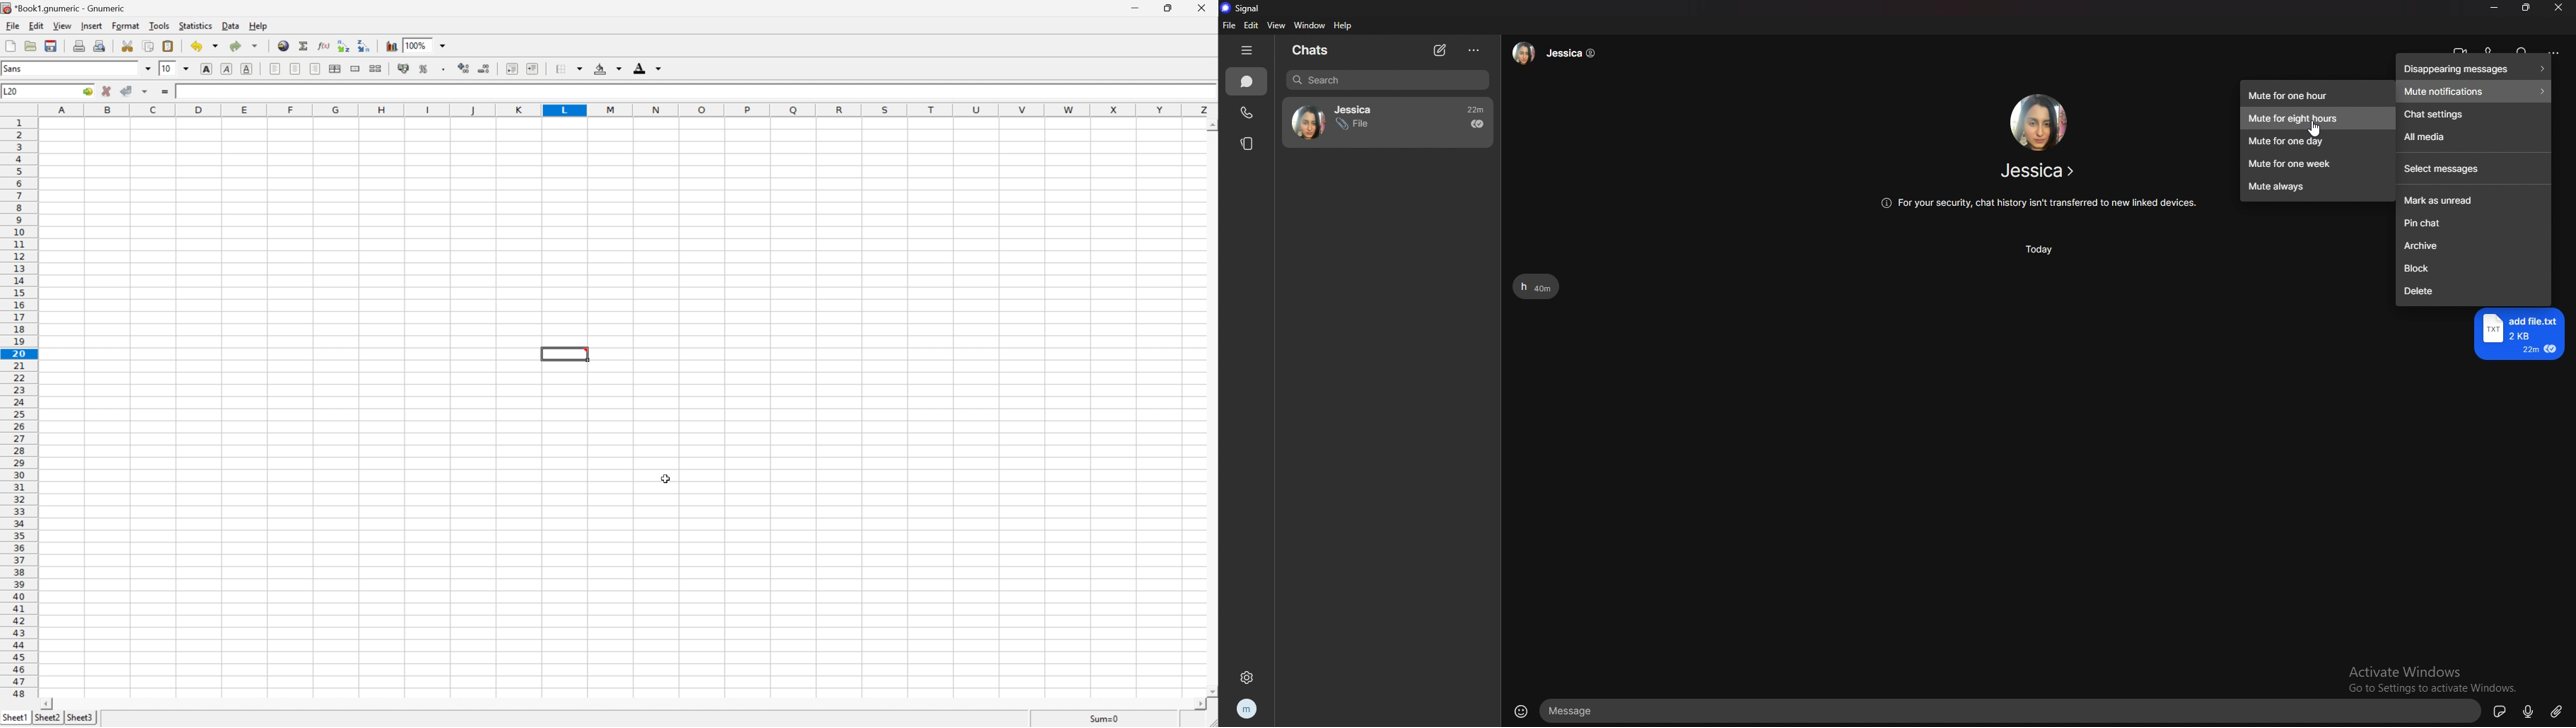 The image size is (2576, 728). Describe the element at coordinates (667, 478) in the screenshot. I see `Cursor` at that location.